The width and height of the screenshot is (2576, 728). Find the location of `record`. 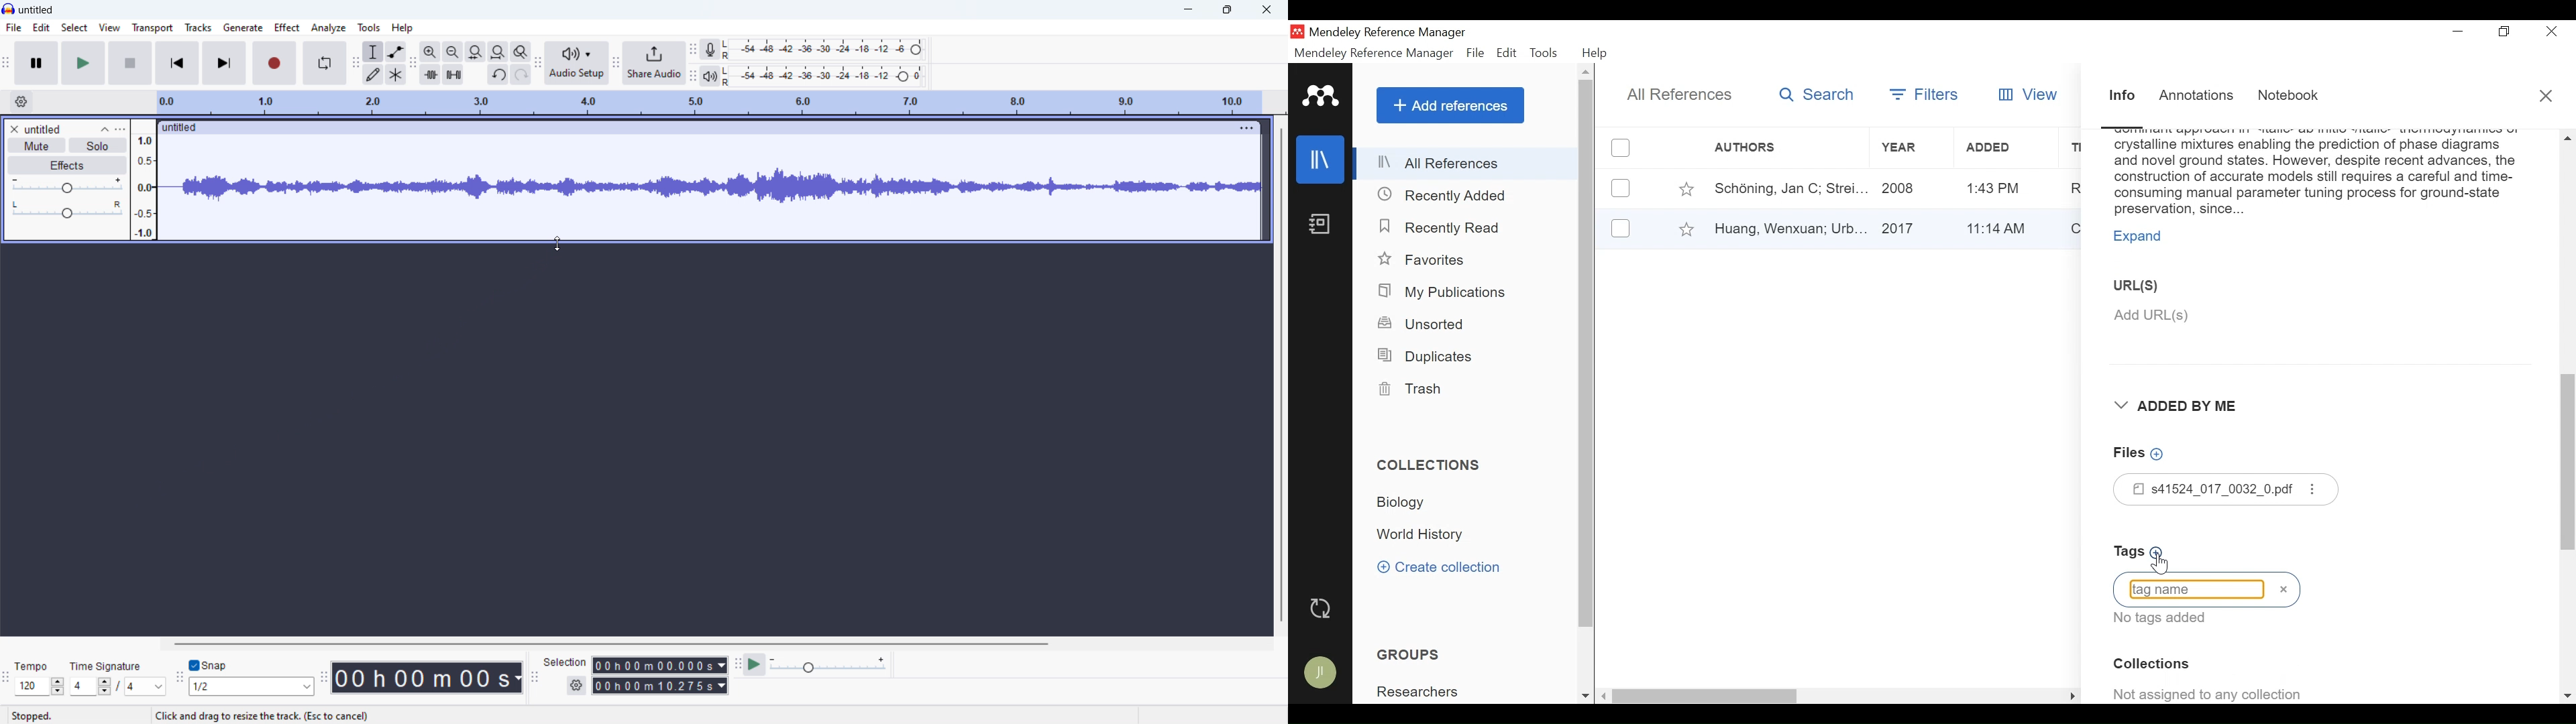

record is located at coordinates (274, 63).